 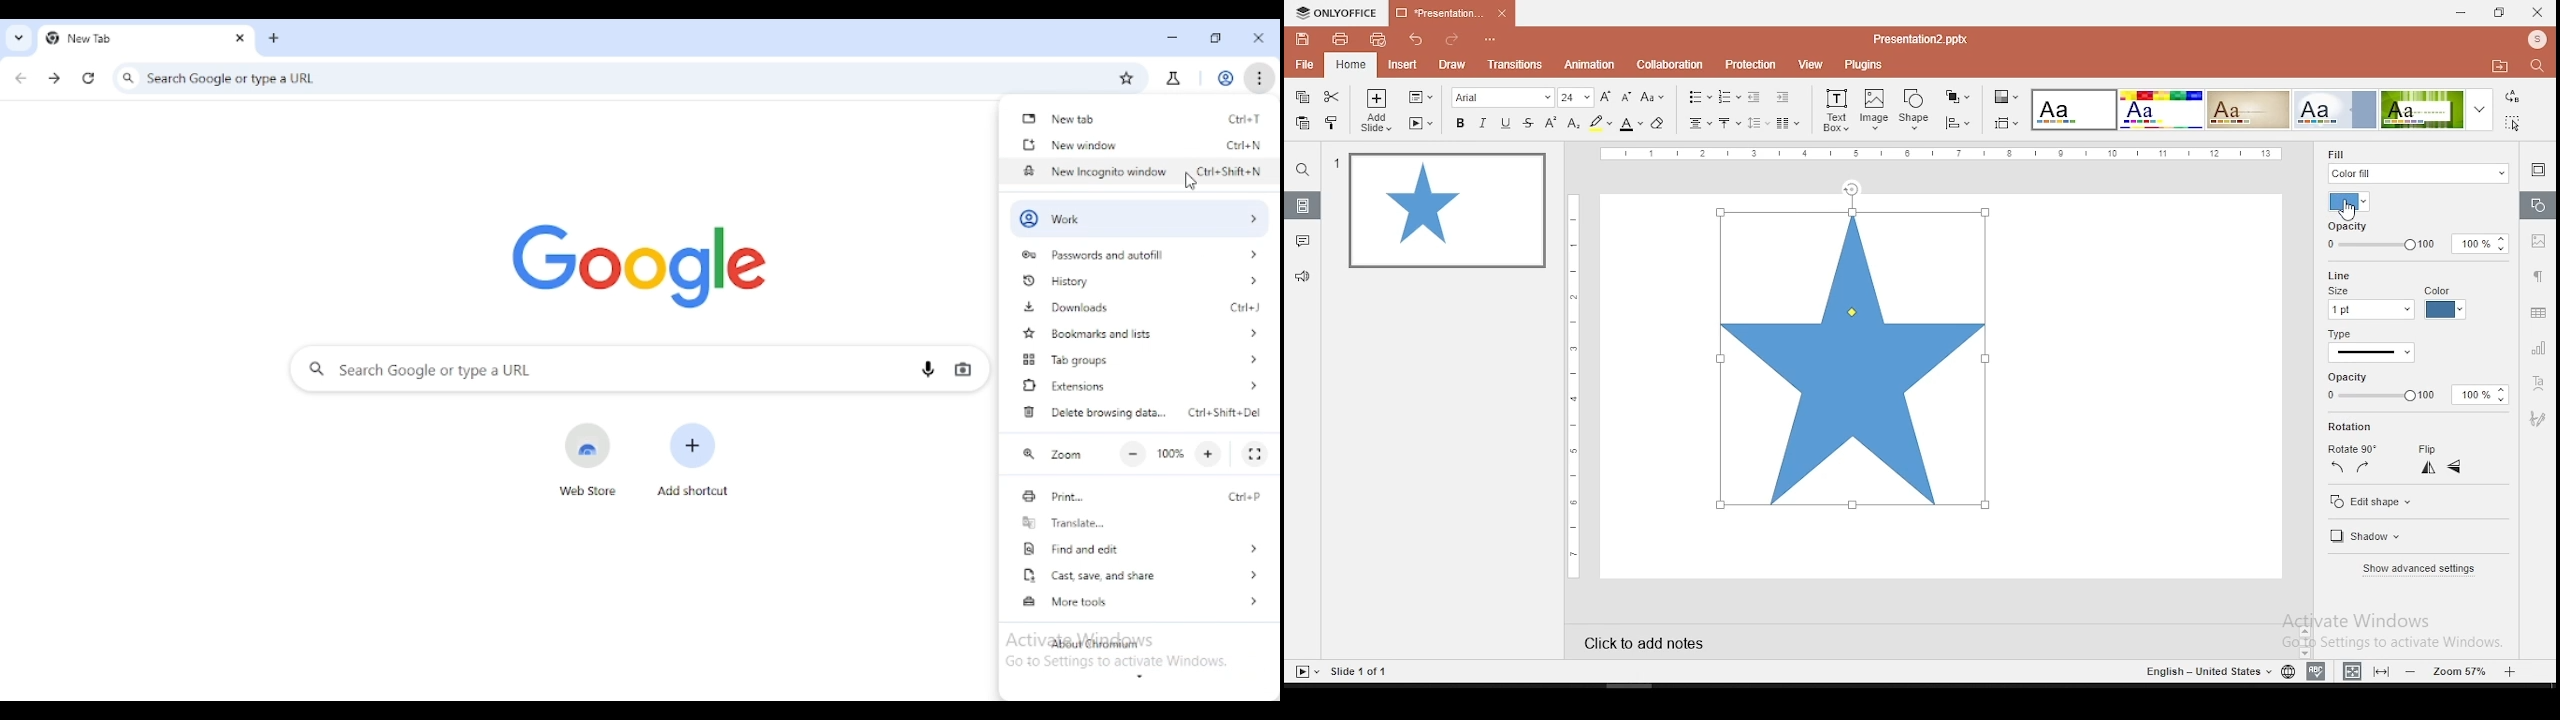 I want to click on history, so click(x=1138, y=281).